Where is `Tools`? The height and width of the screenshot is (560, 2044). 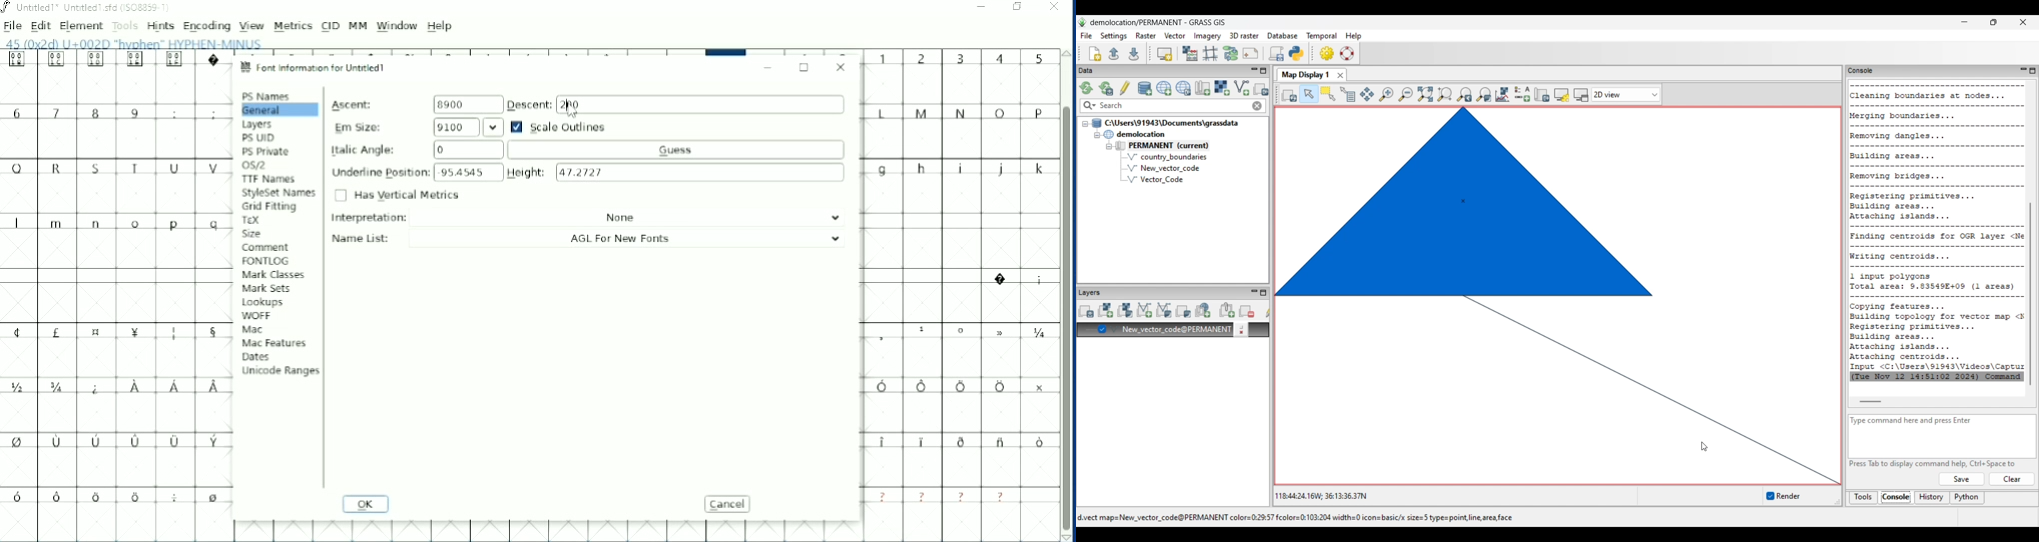
Tools is located at coordinates (125, 27).